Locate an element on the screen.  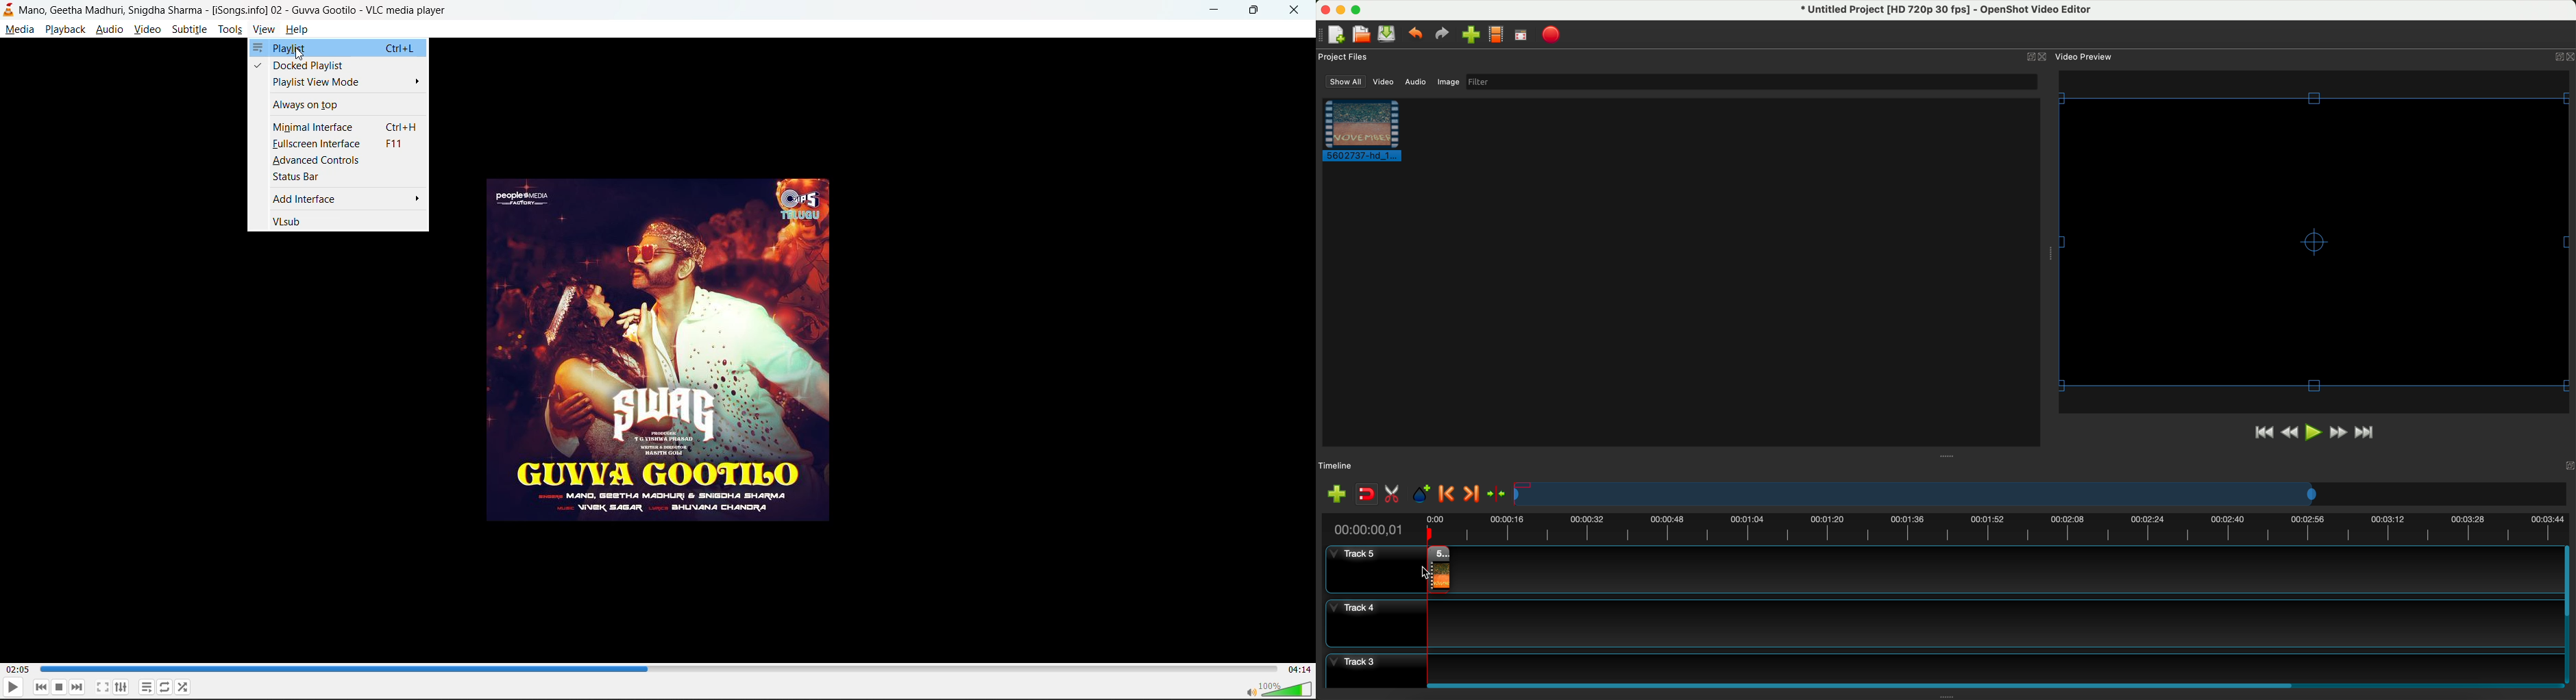
center the timeline on the playhead is located at coordinates (1502, 494).